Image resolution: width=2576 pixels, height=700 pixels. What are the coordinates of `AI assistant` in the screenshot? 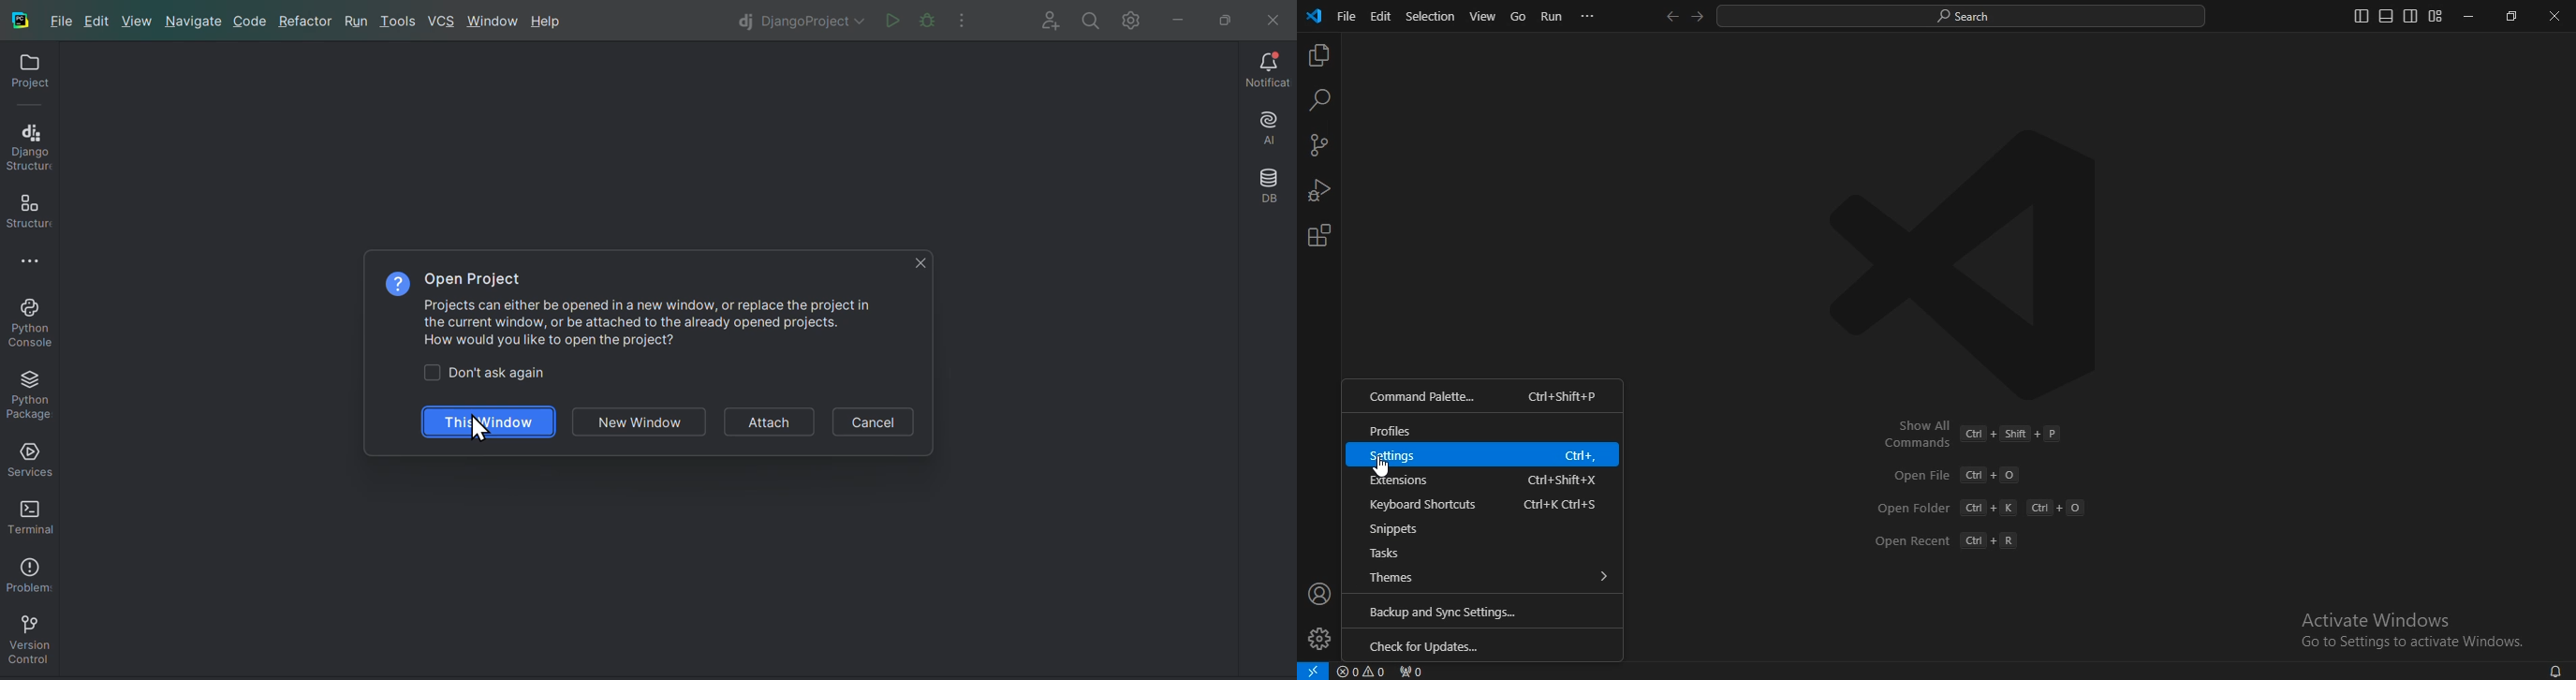 It's located at (1266, 126).